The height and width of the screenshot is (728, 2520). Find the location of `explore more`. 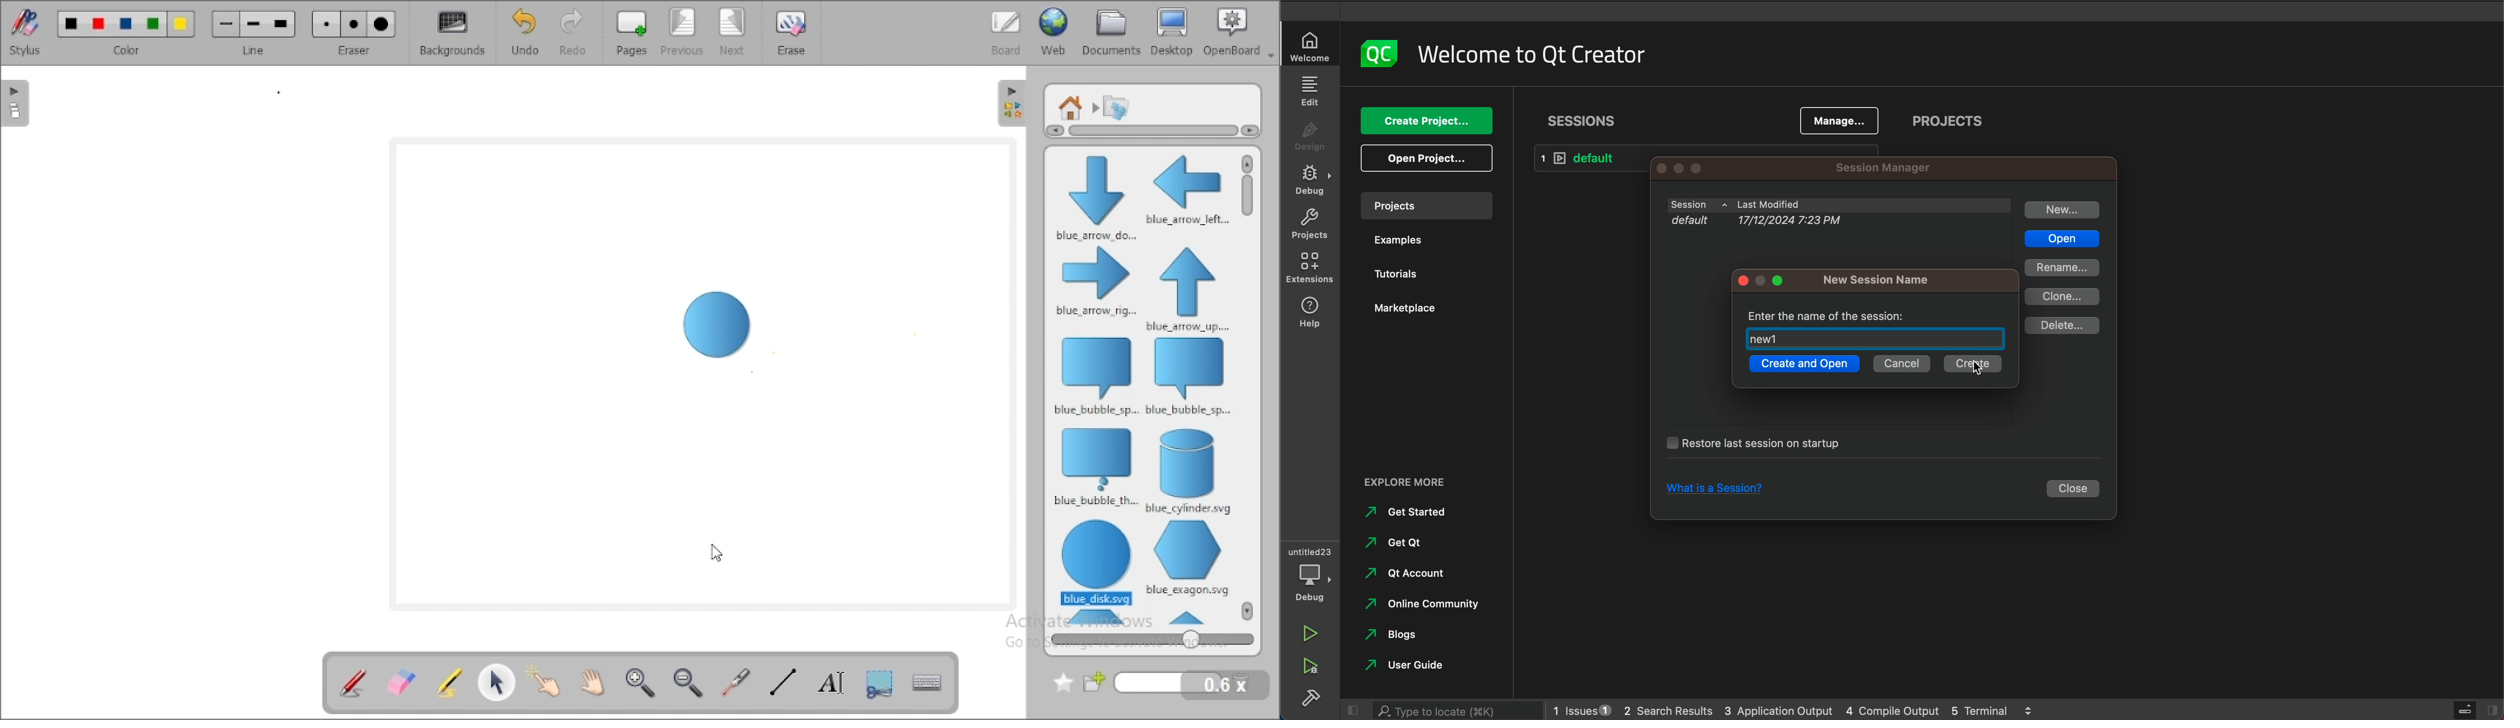

explore more is located at coordinates (1424, 475).